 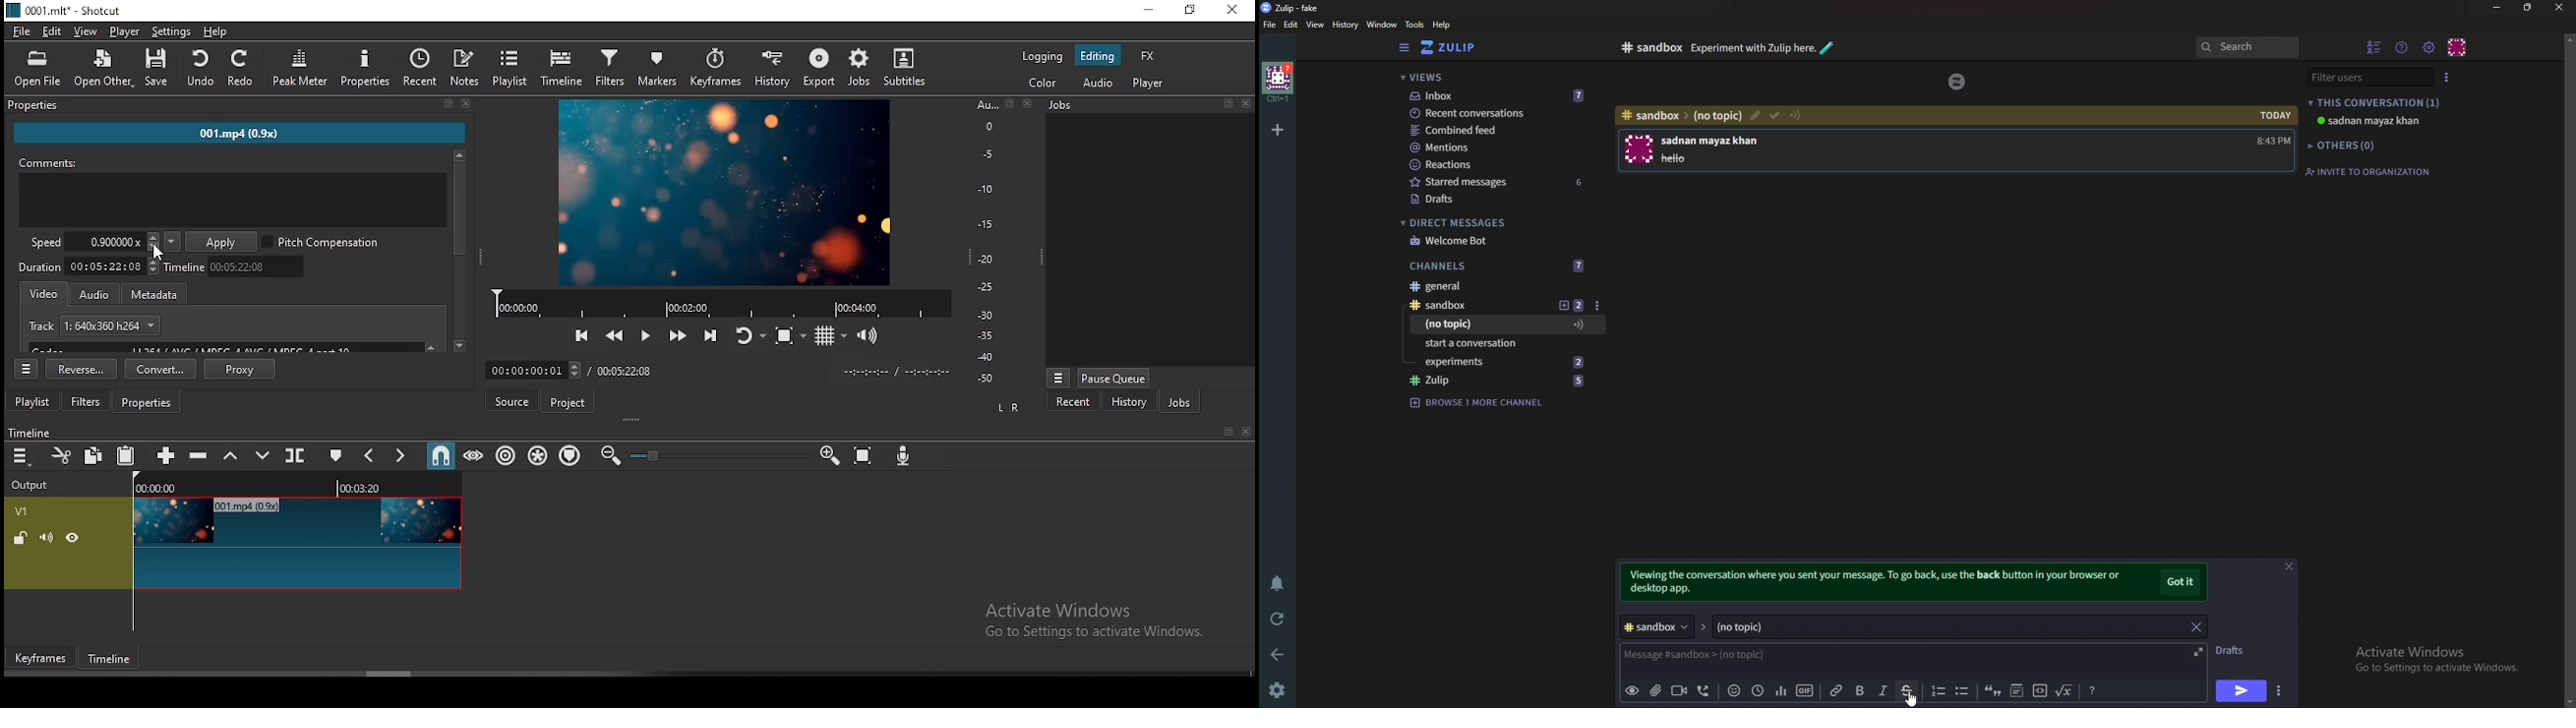 What do you see at coordinates (252, 135) in the screenshot?
I see `001.mp4 (0.9x)` at bounding box center [252, 135].